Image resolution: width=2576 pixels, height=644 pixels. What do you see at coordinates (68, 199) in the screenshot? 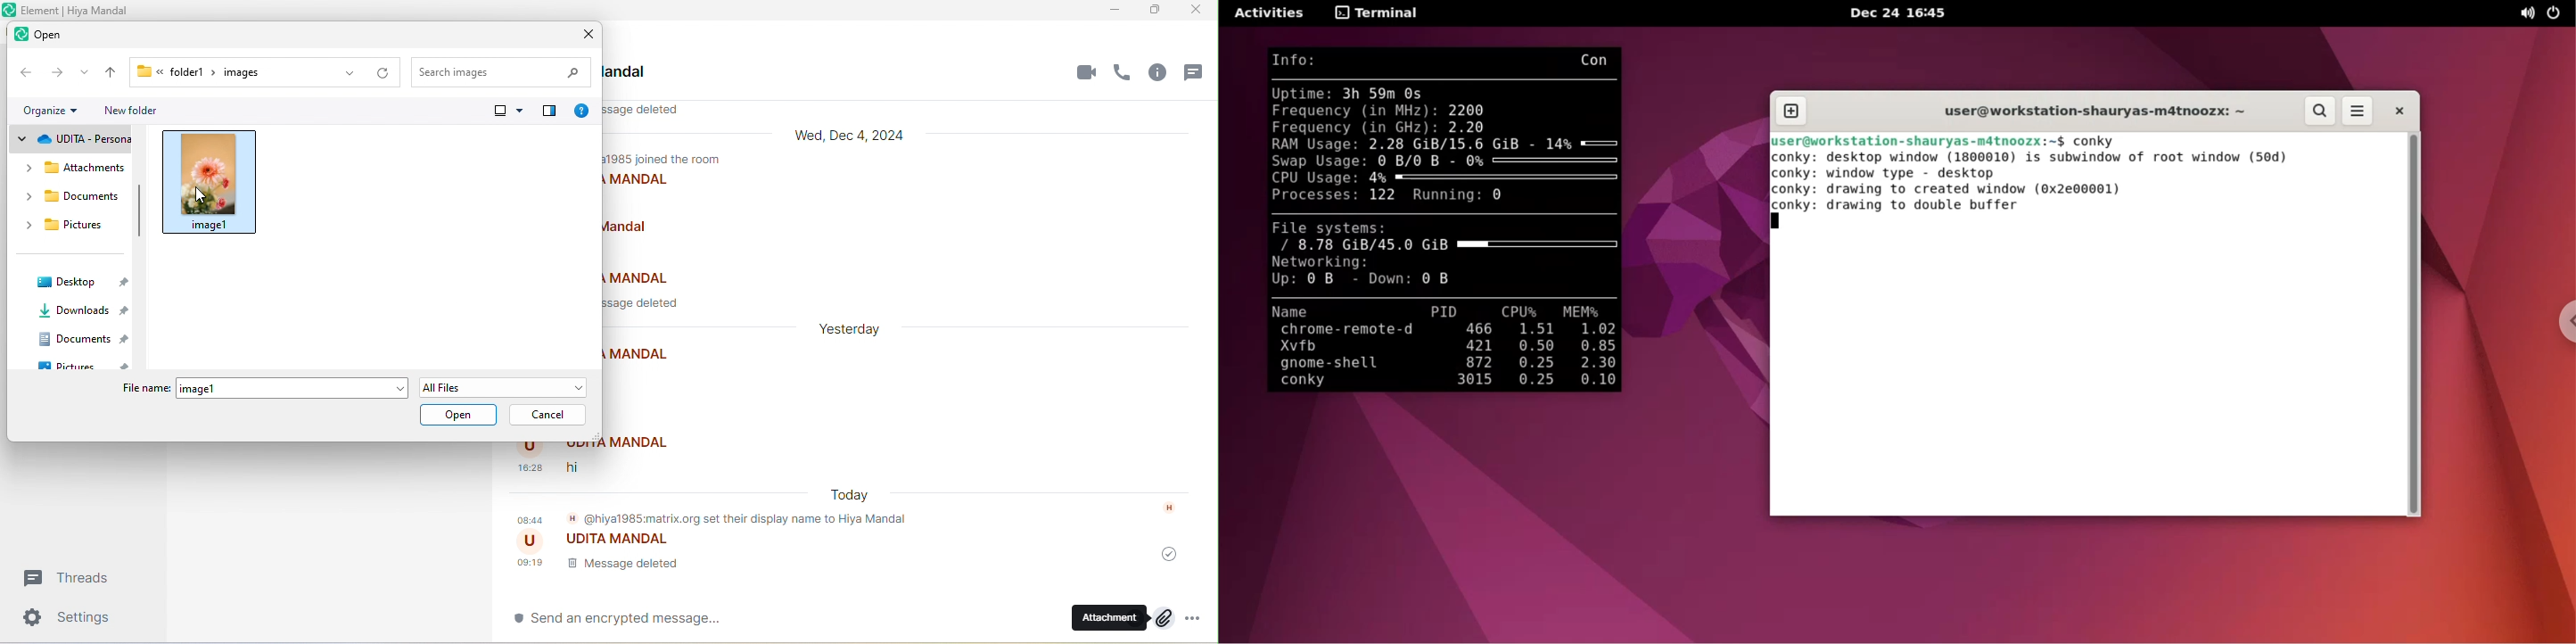
I see `documents` at bounding box center [68, 199].